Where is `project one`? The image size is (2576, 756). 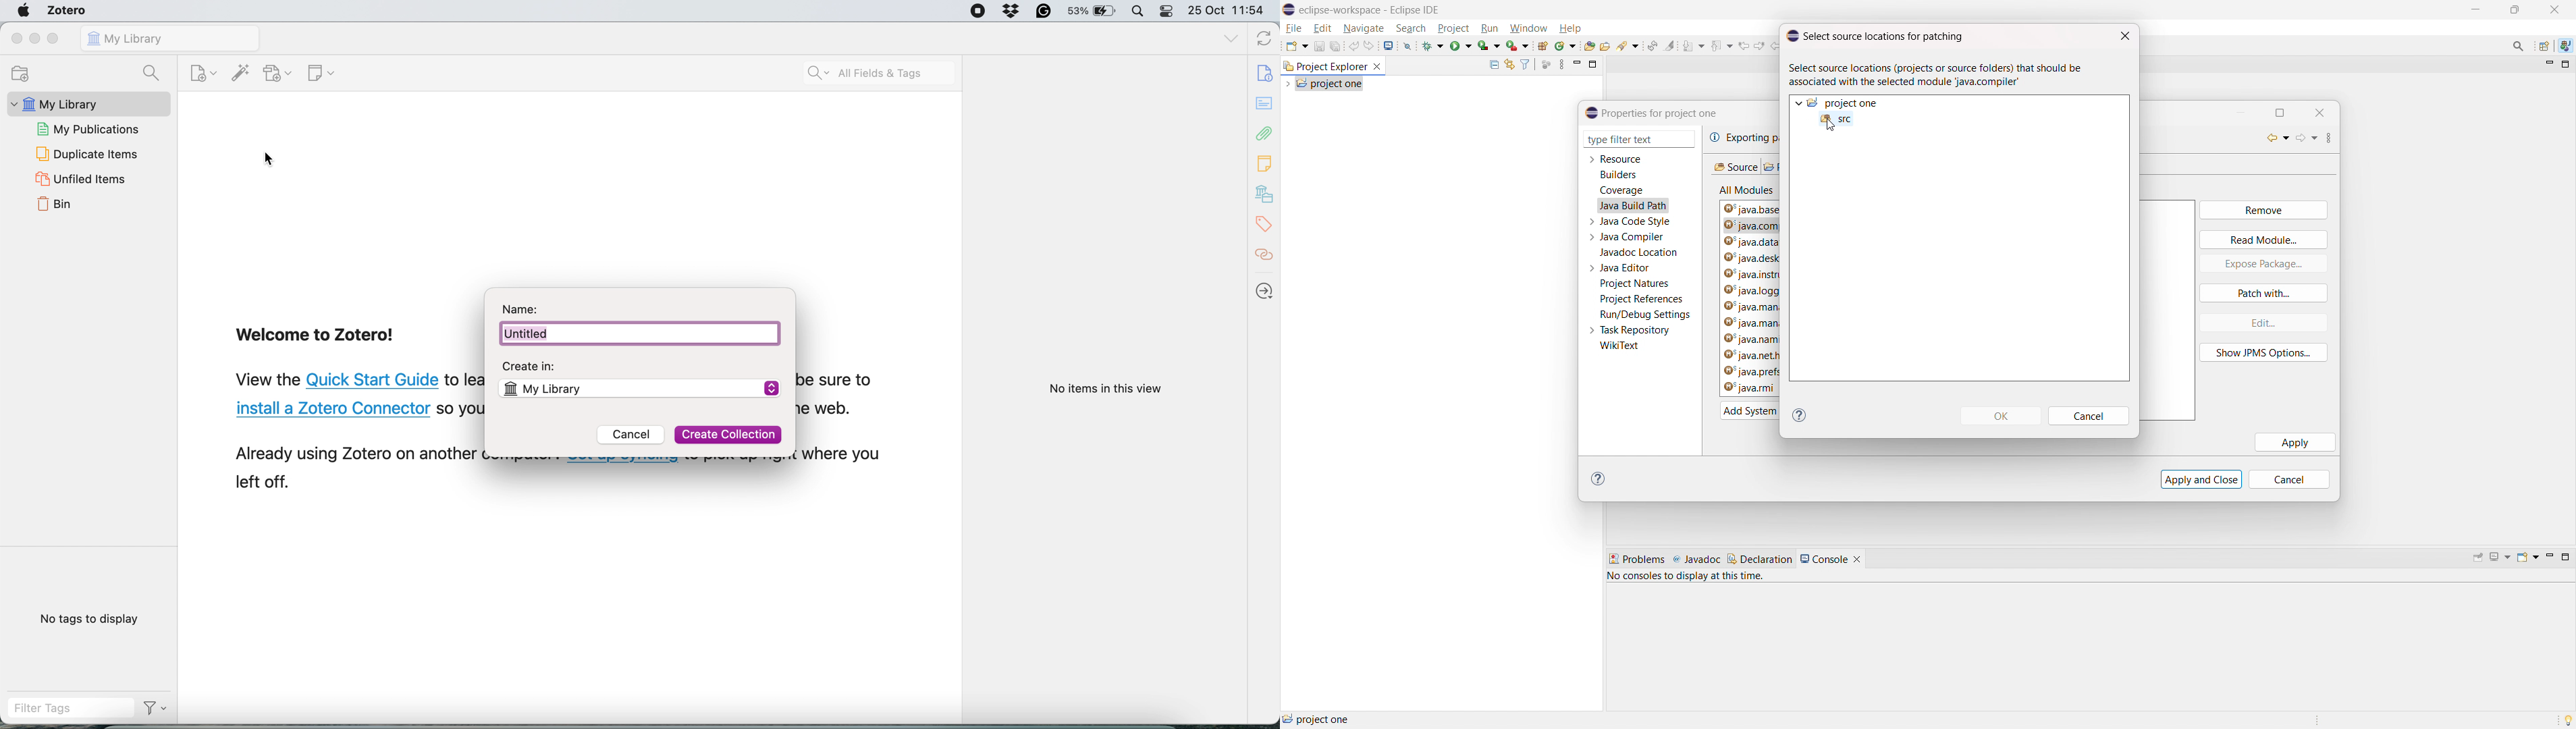 project one is located at coordinates (1330, 83).